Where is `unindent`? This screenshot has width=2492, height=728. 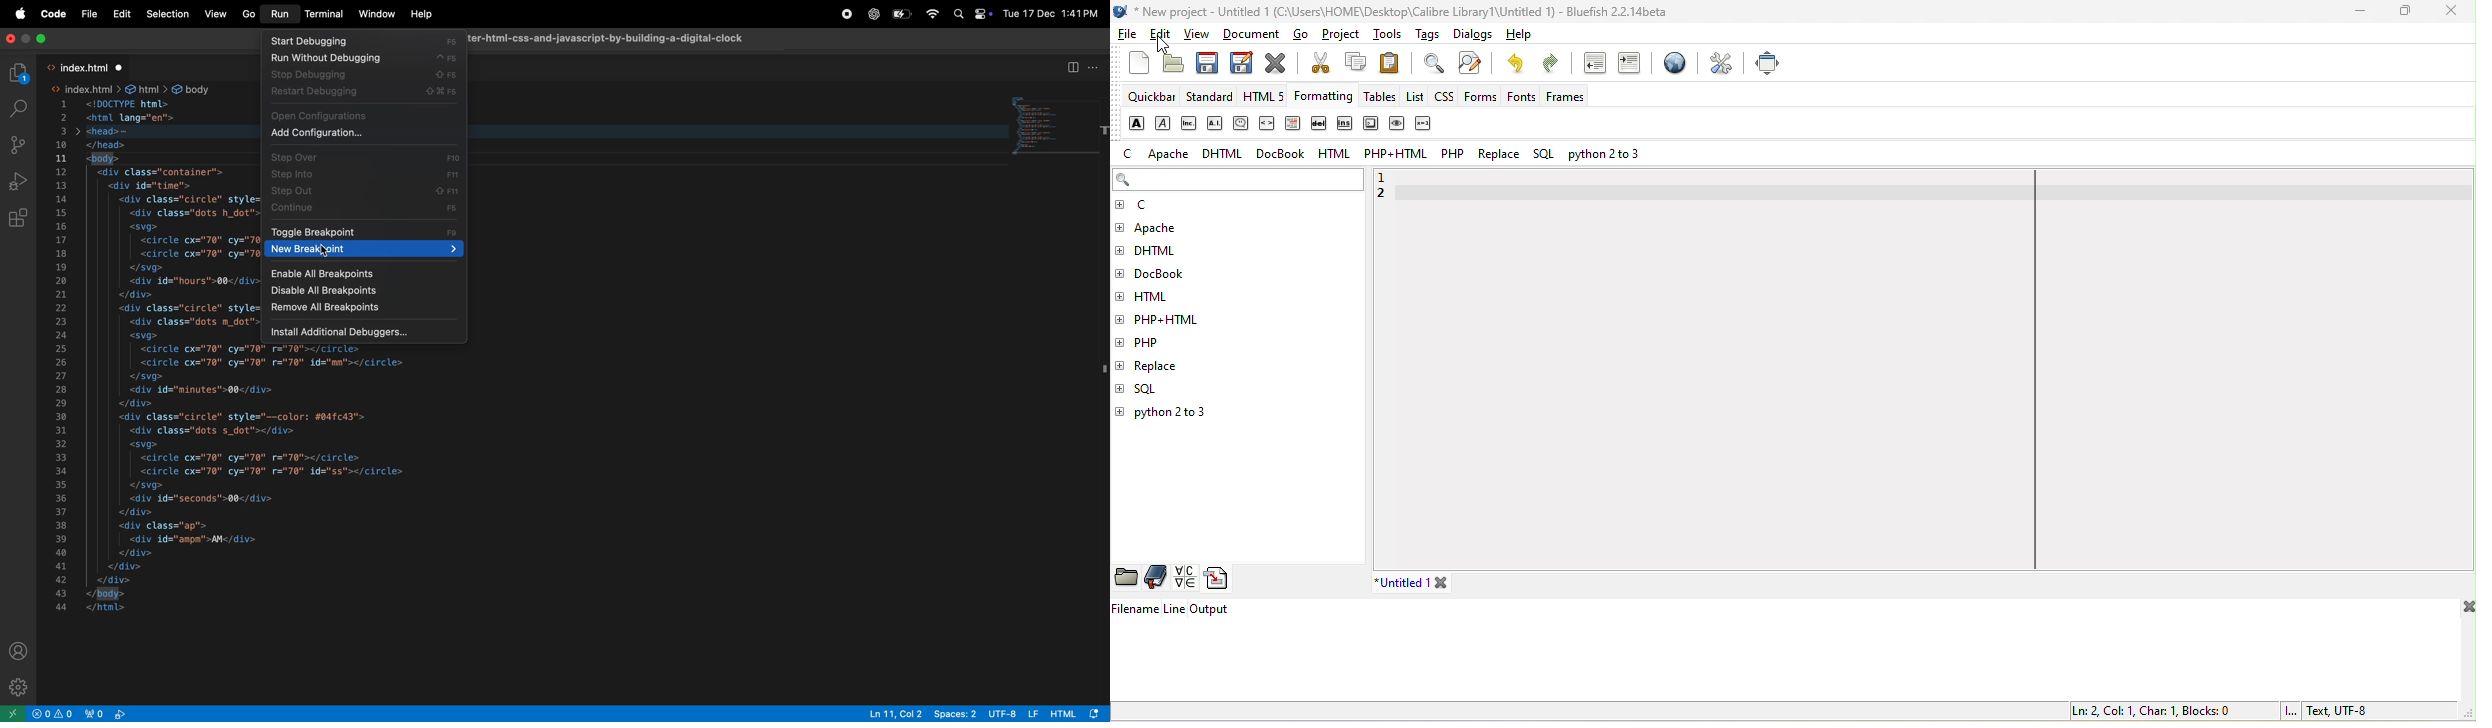
unindent is located at coordinates (1592, 65).